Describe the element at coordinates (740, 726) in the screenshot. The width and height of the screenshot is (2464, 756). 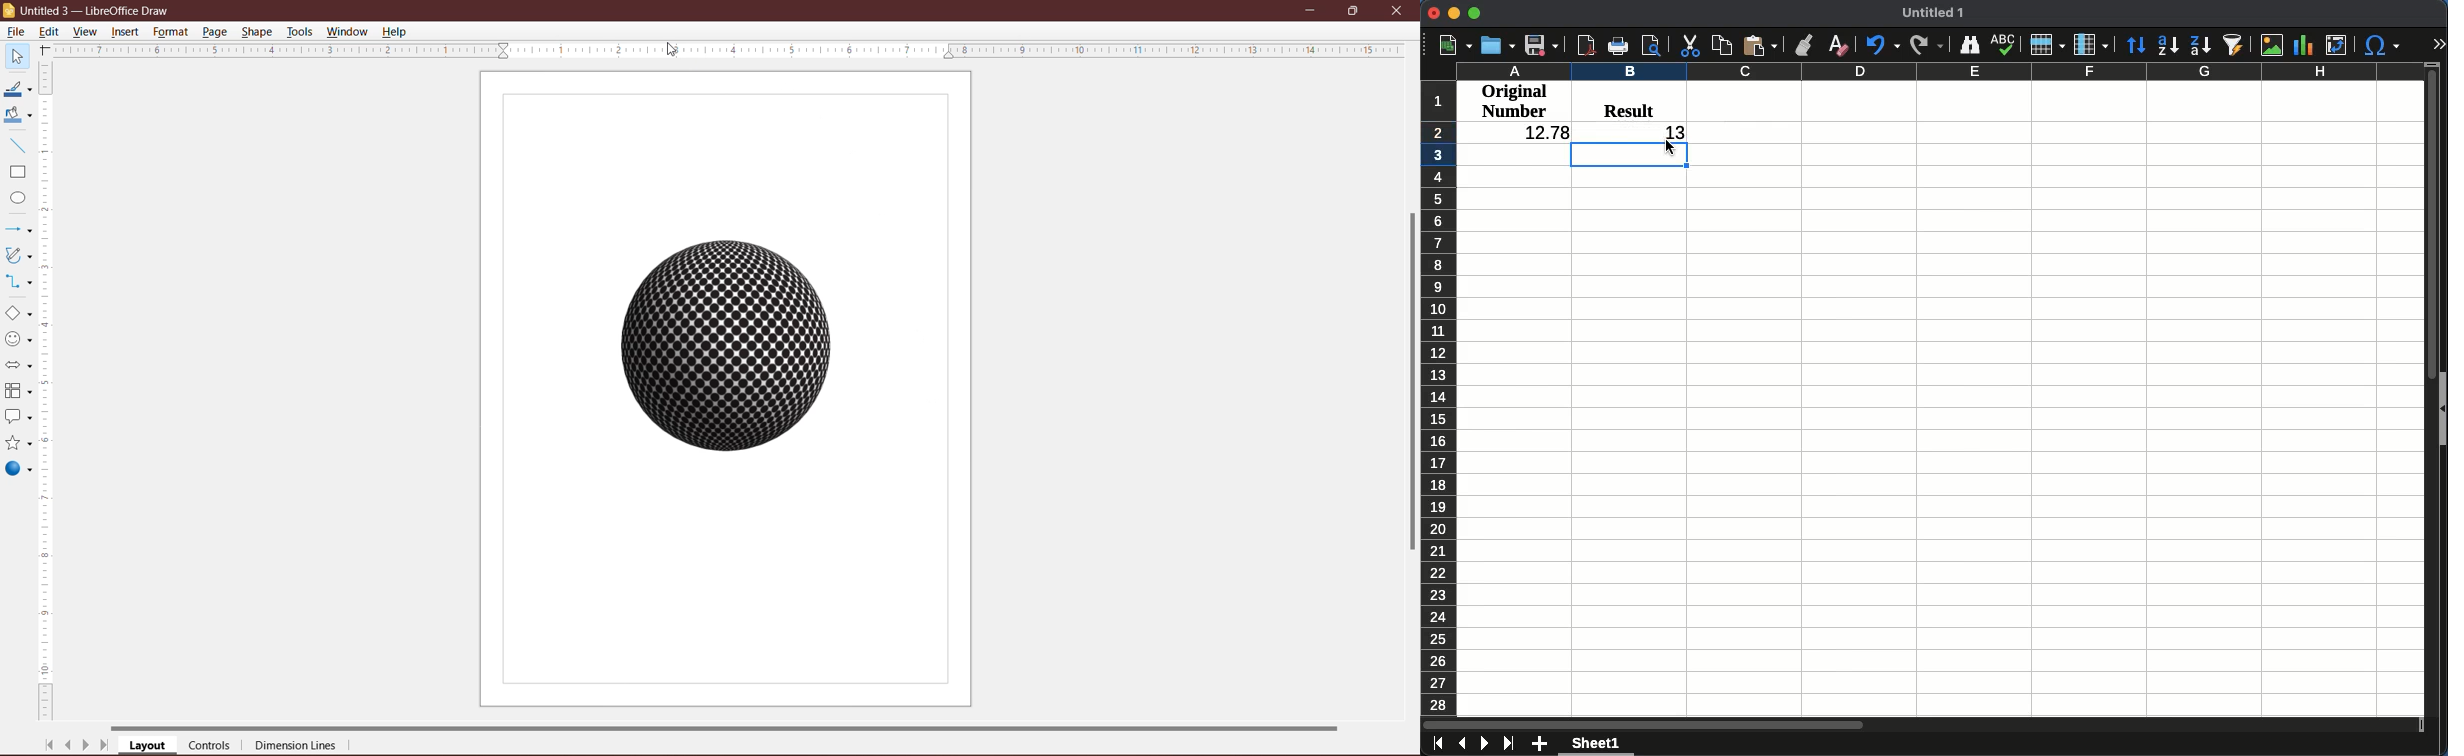
I see `Horizontal Scroll Bar` at that location.